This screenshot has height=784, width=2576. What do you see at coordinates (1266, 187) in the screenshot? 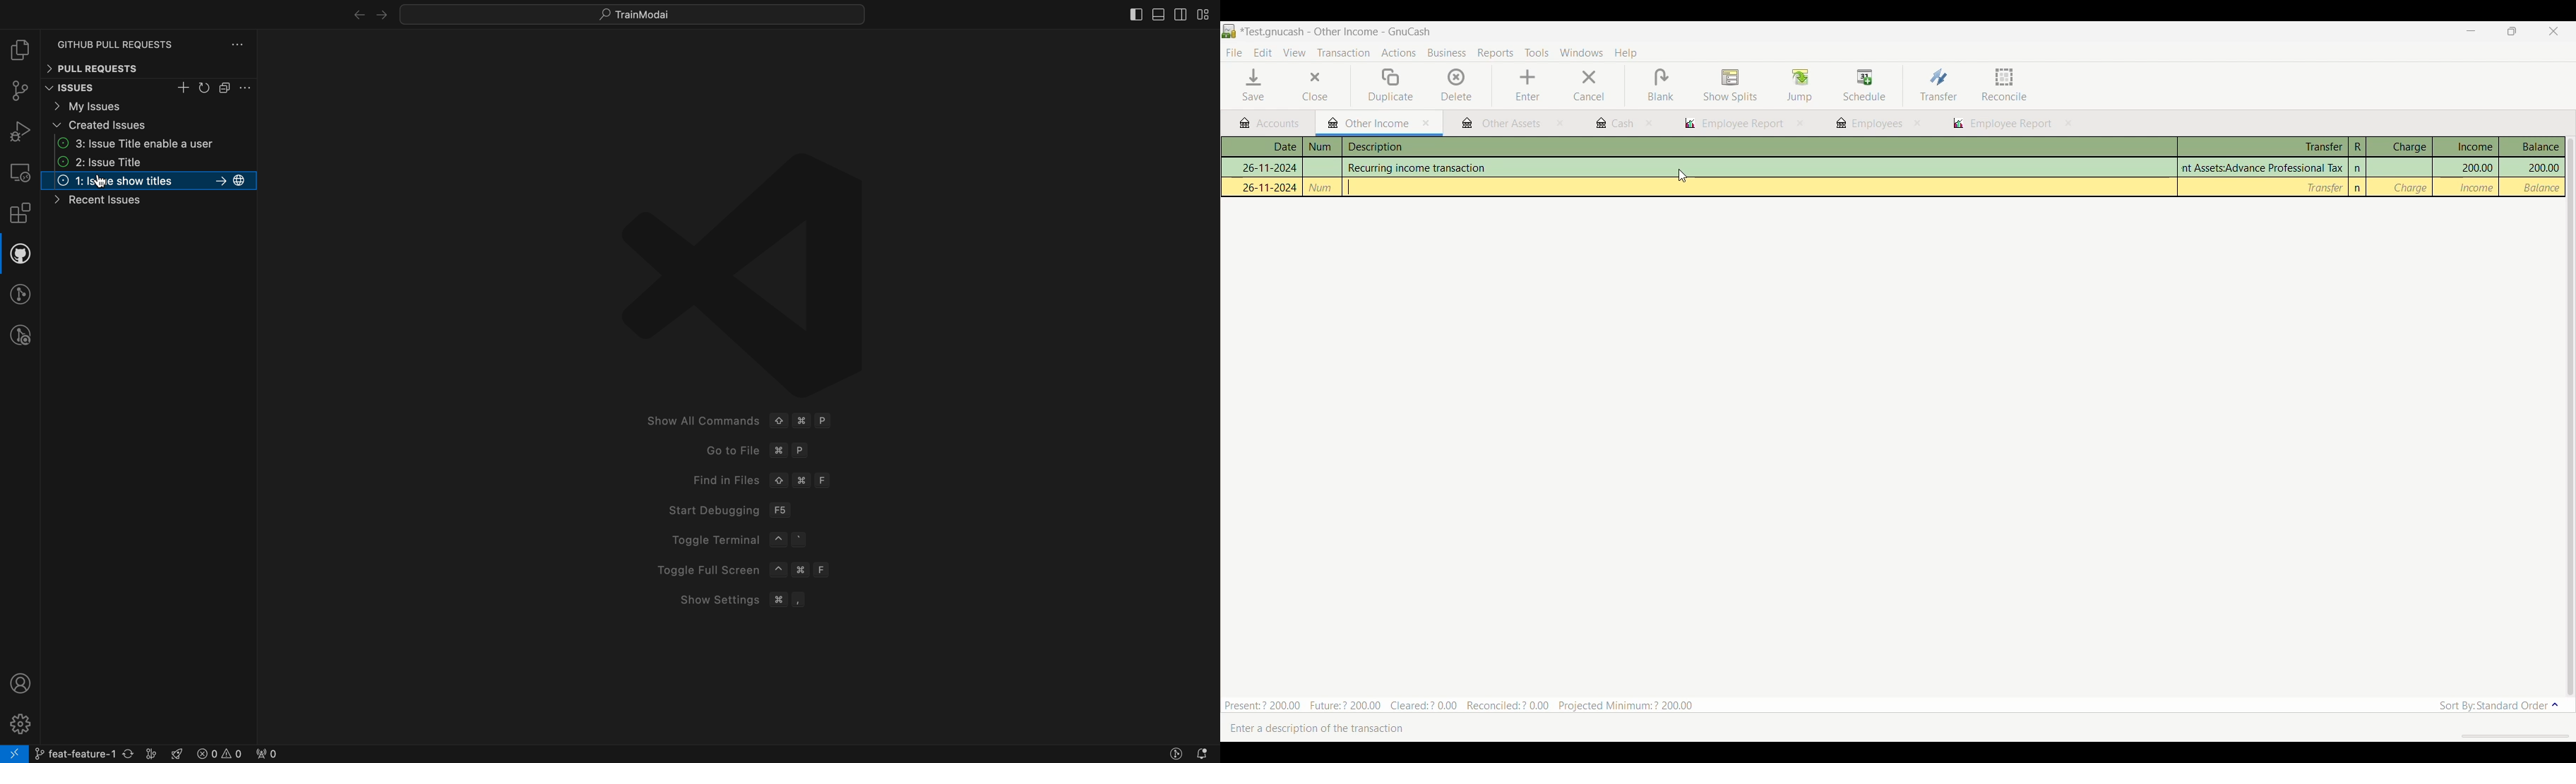
I see `26-11-2024` at bounding box center [1266, 187].